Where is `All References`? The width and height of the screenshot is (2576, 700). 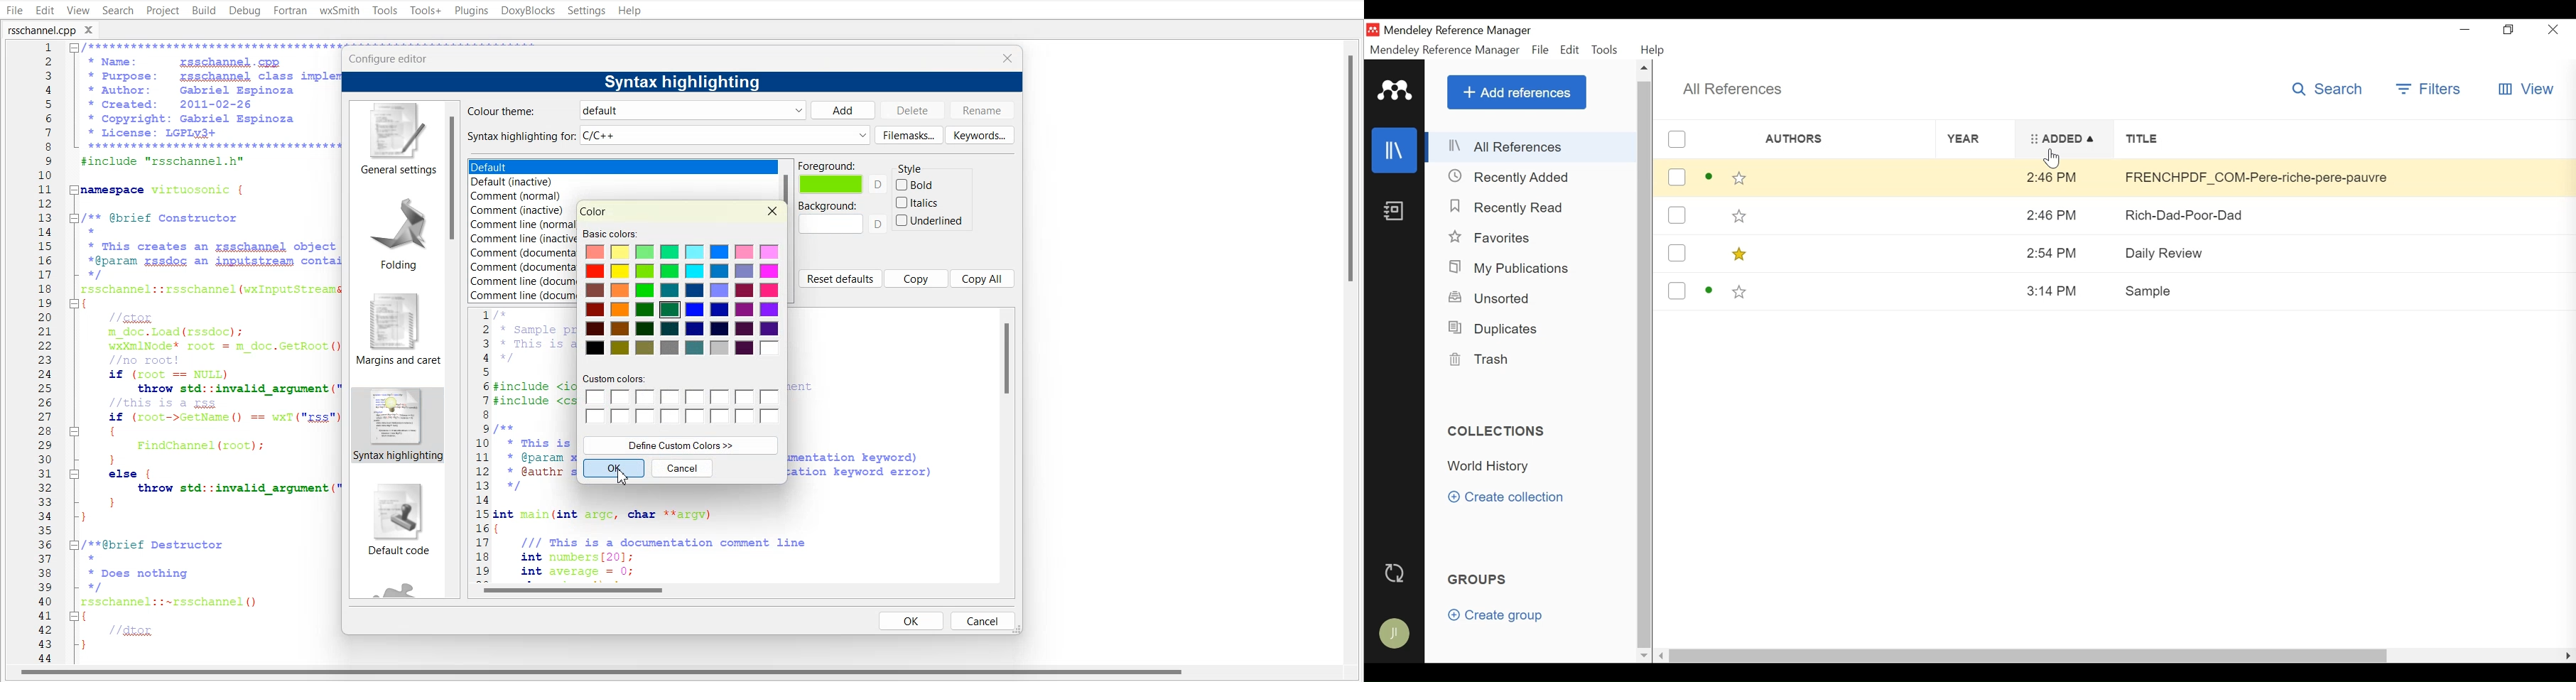
All References is located at coordinates (1531, 147).